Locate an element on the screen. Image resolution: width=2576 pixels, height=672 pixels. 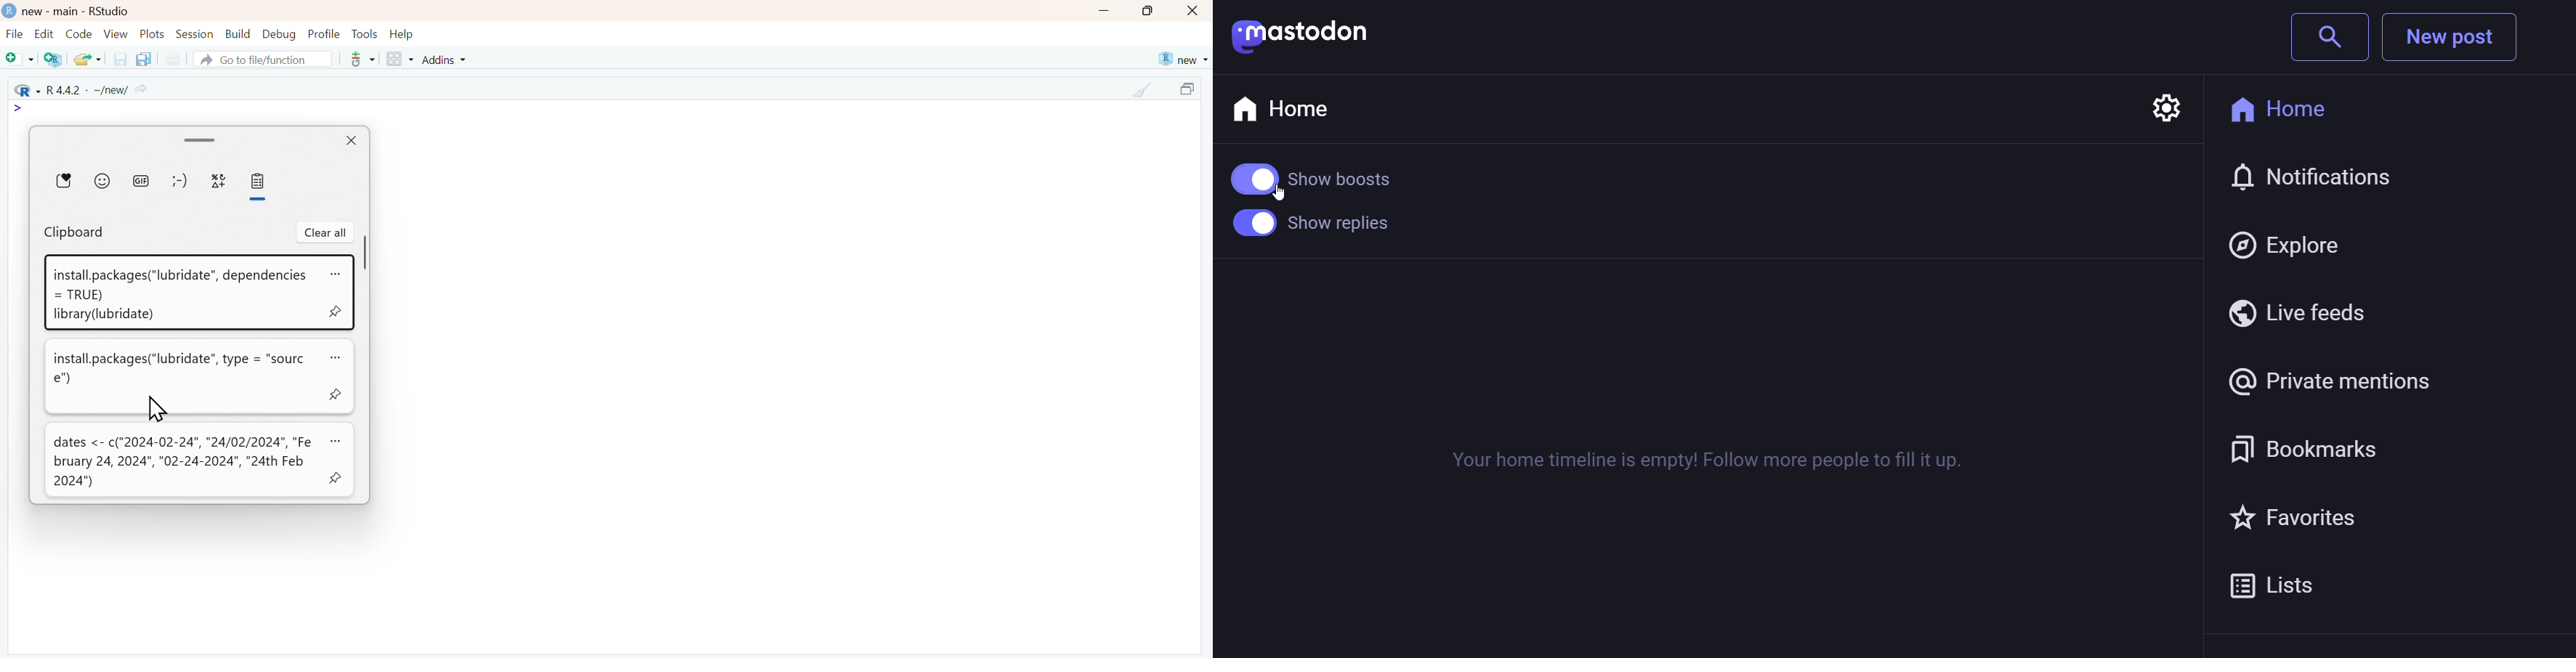
View is located at coordinates (116, 34).